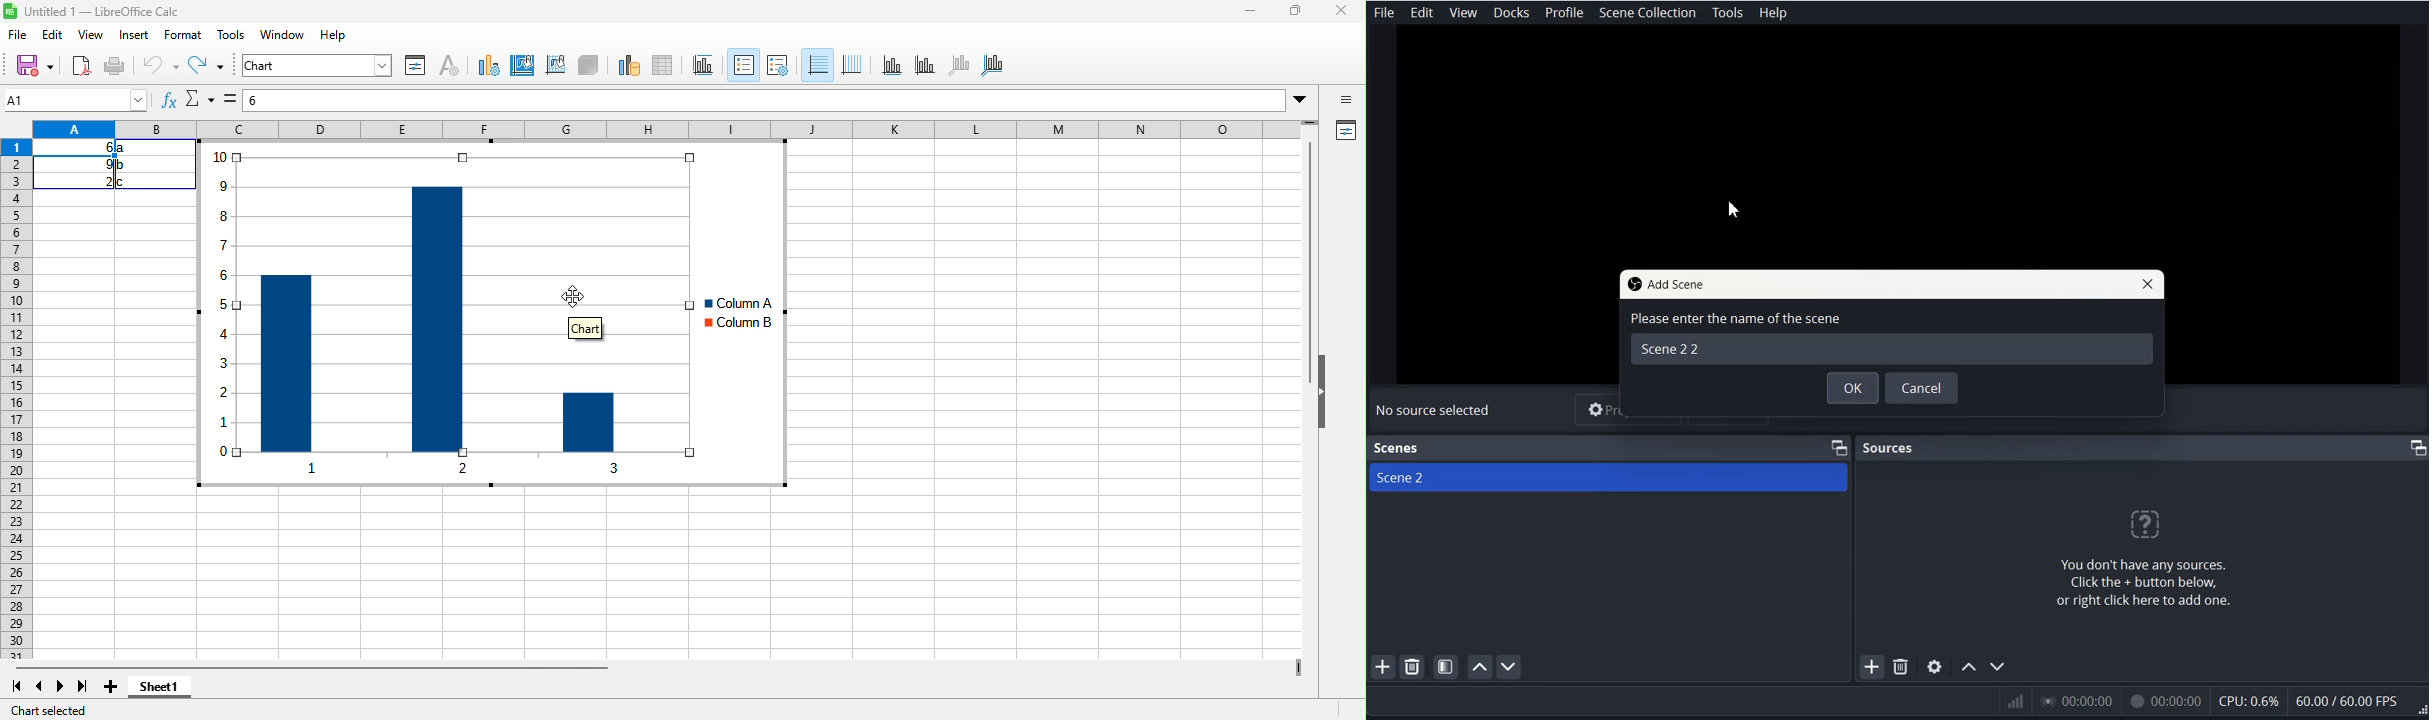  Describe the element at coordinates (351, 670) in the screenshot. I see `horizontal scroll bar` at that location.